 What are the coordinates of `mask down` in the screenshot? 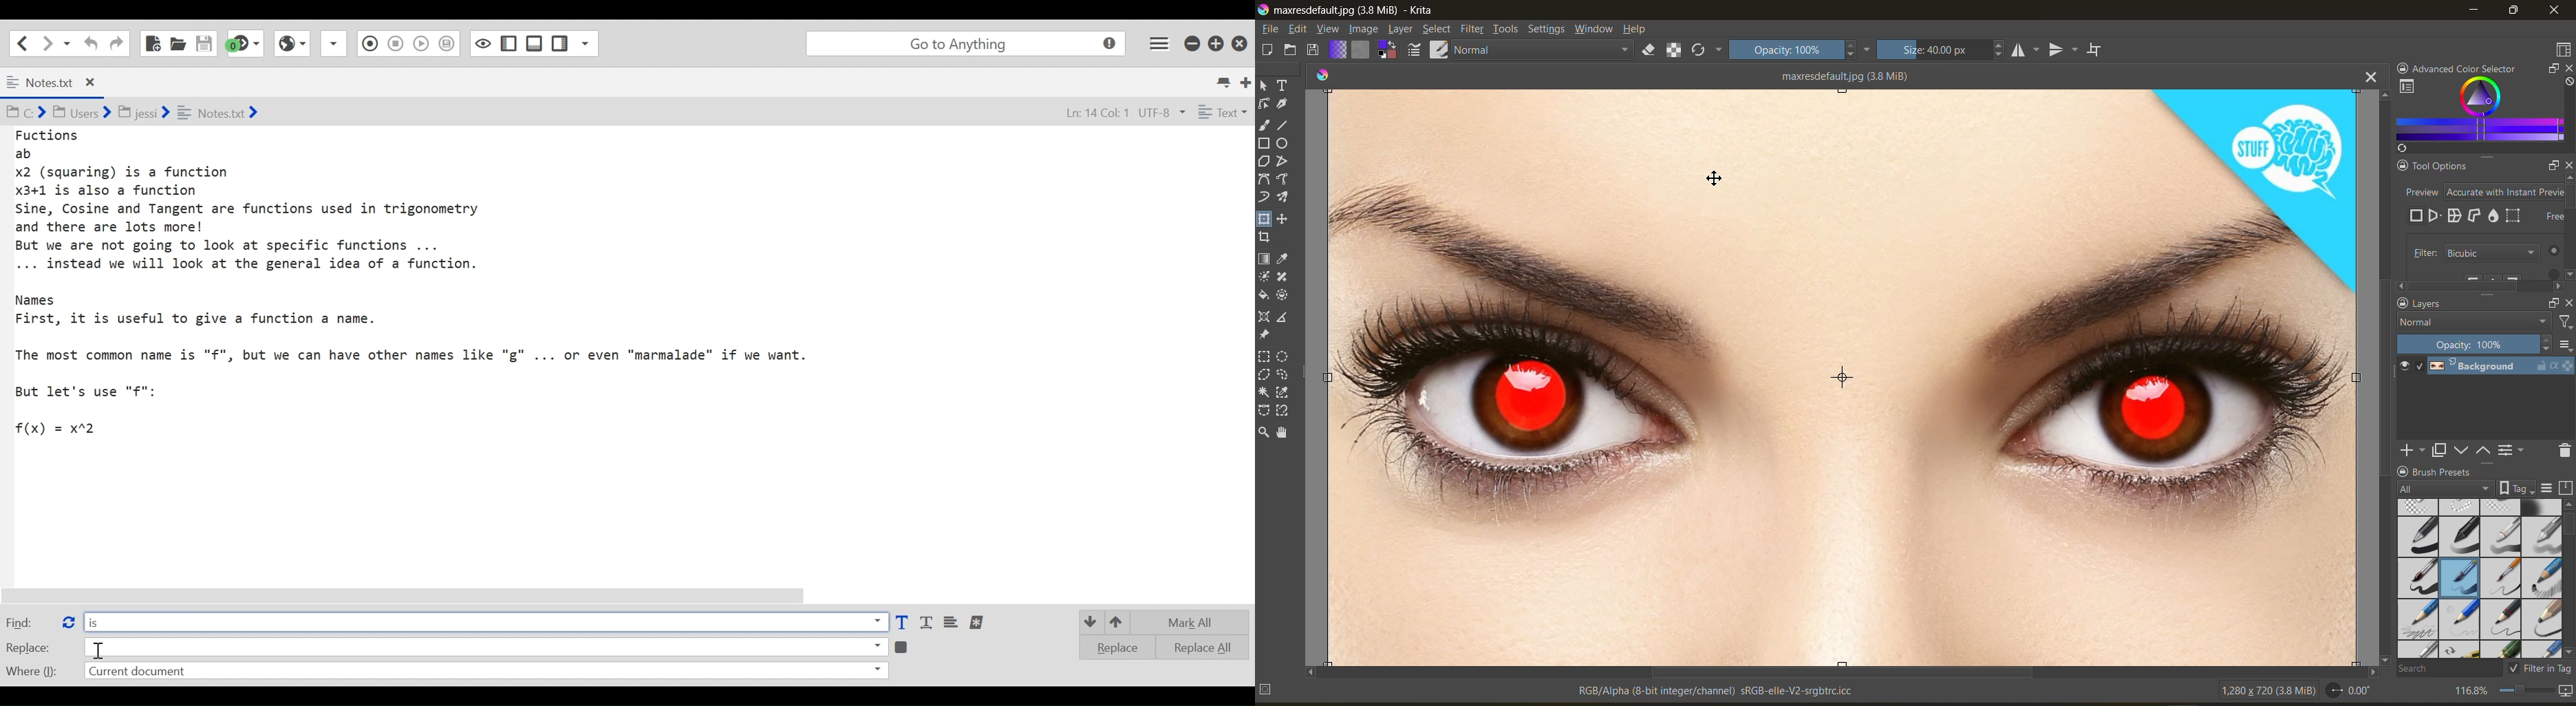 It's located at (2460, 451).